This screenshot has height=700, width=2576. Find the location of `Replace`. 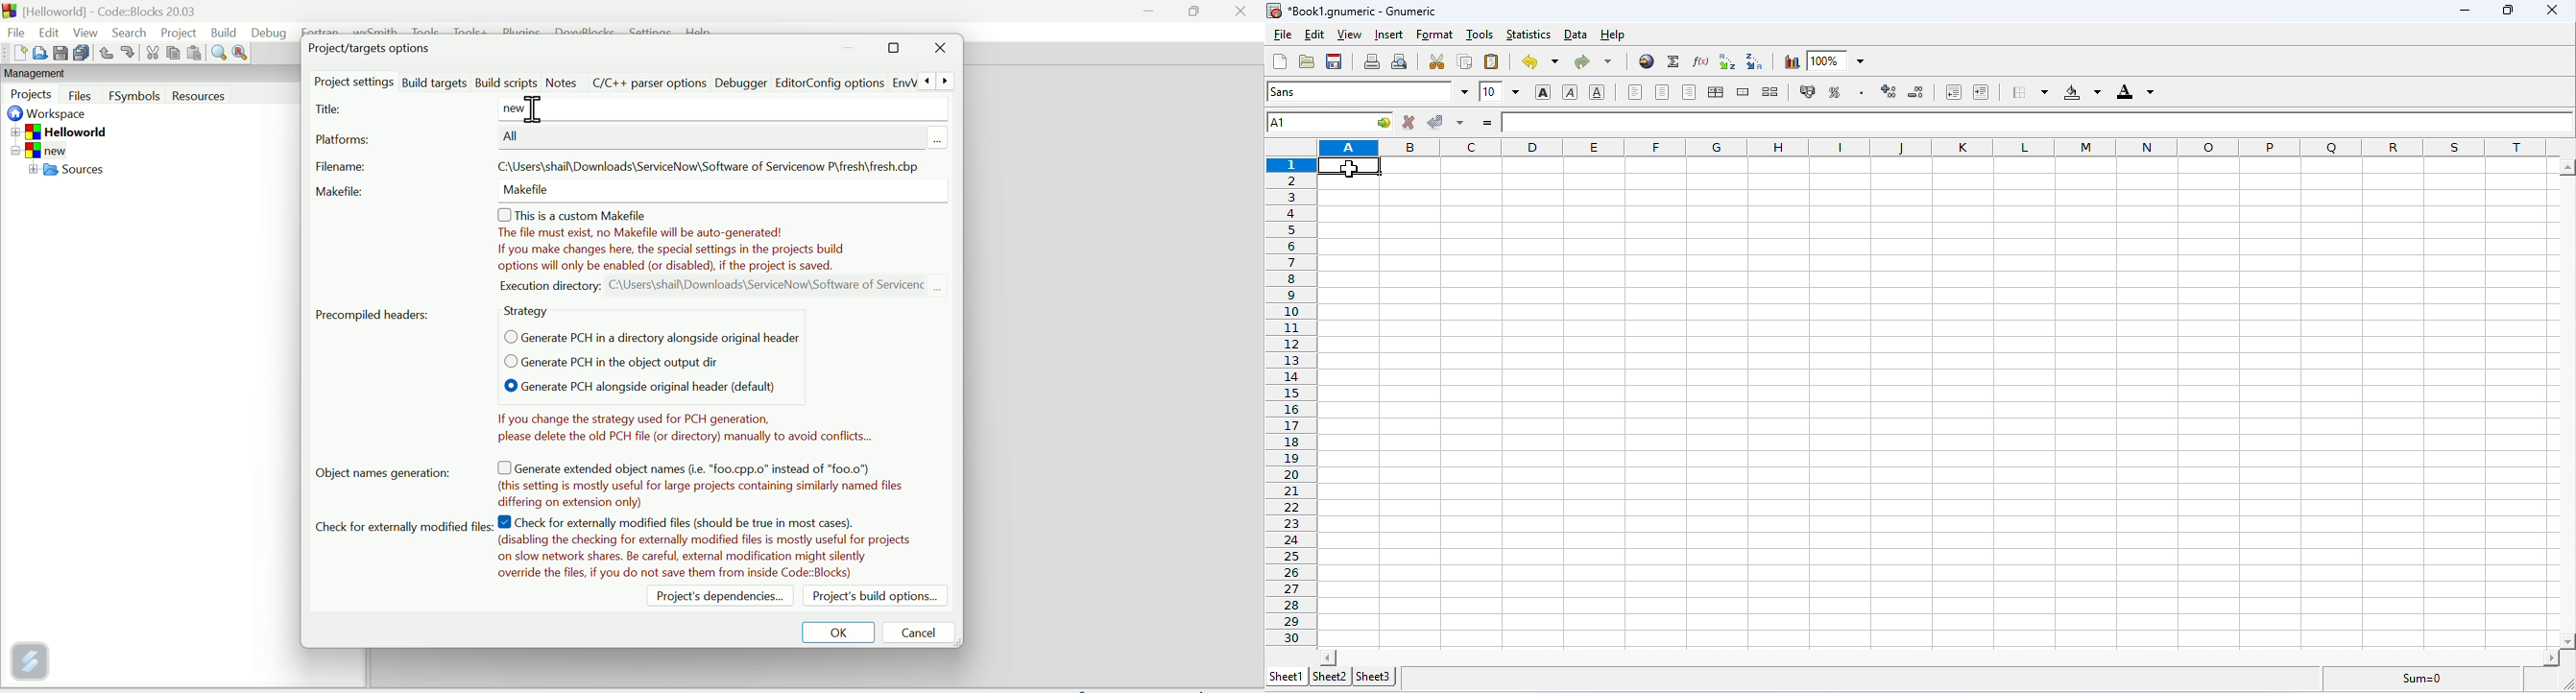

Replace is located at coordinates (240, 53).